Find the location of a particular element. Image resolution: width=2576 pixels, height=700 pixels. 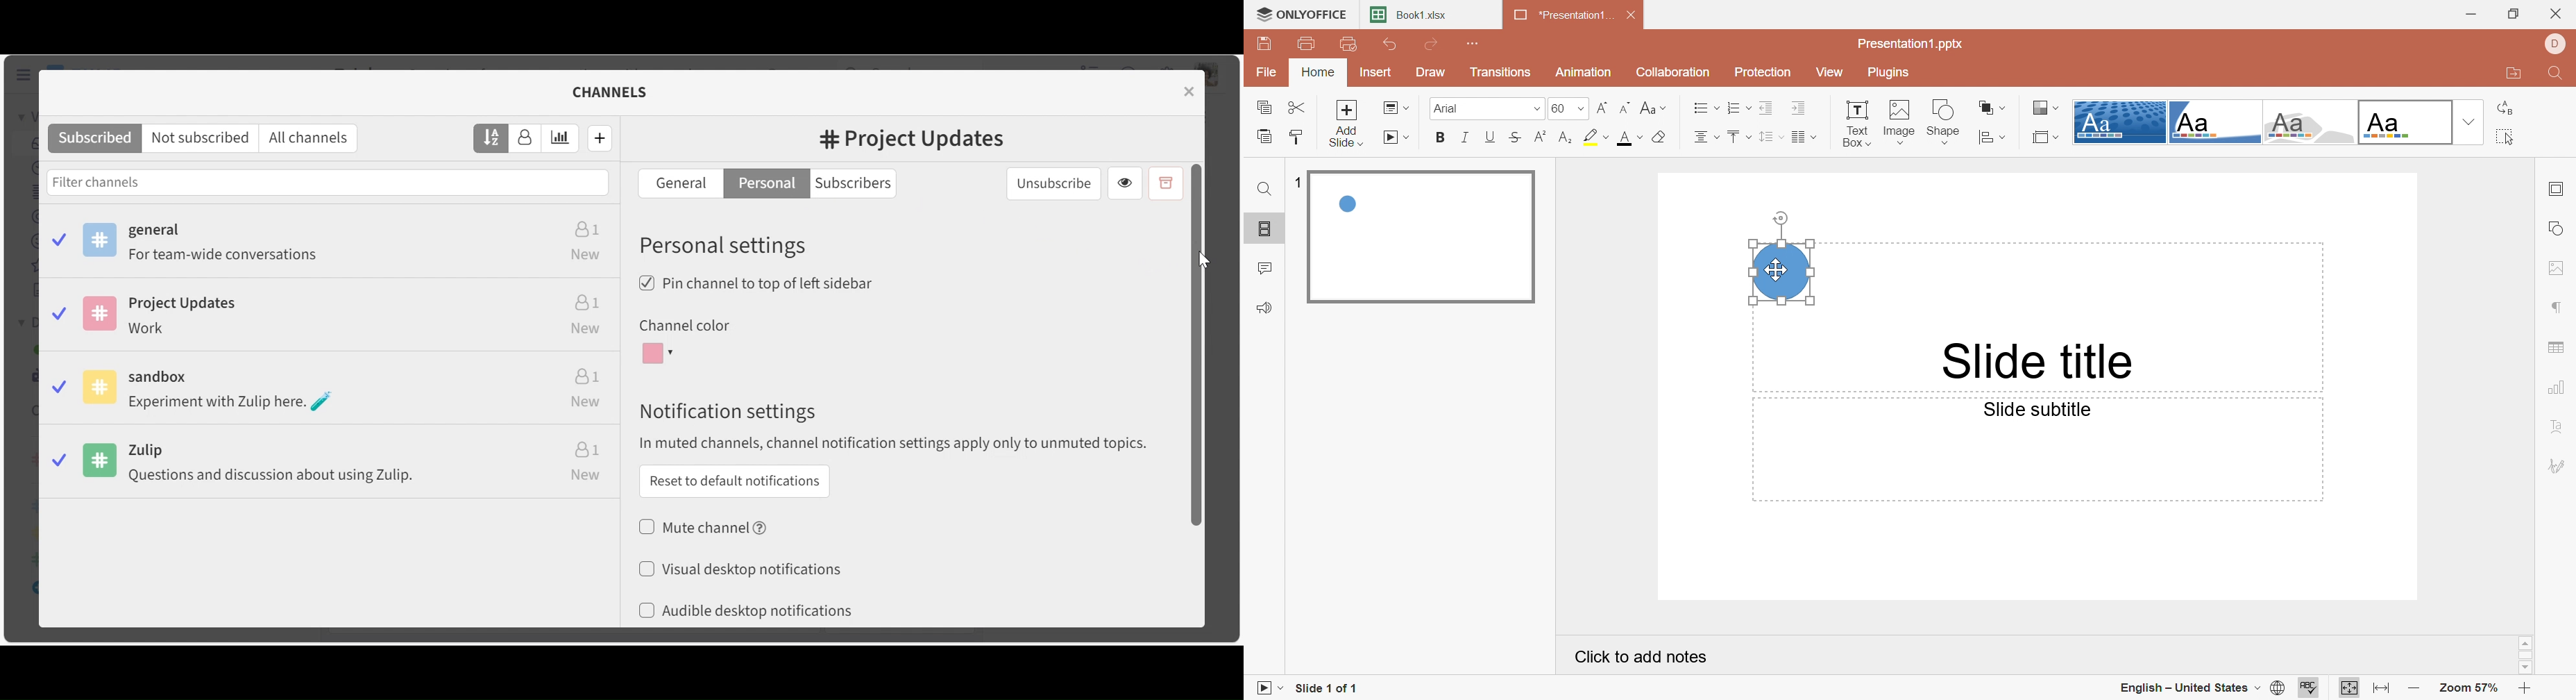

Personal Settings is located at coordinates (725, 244).